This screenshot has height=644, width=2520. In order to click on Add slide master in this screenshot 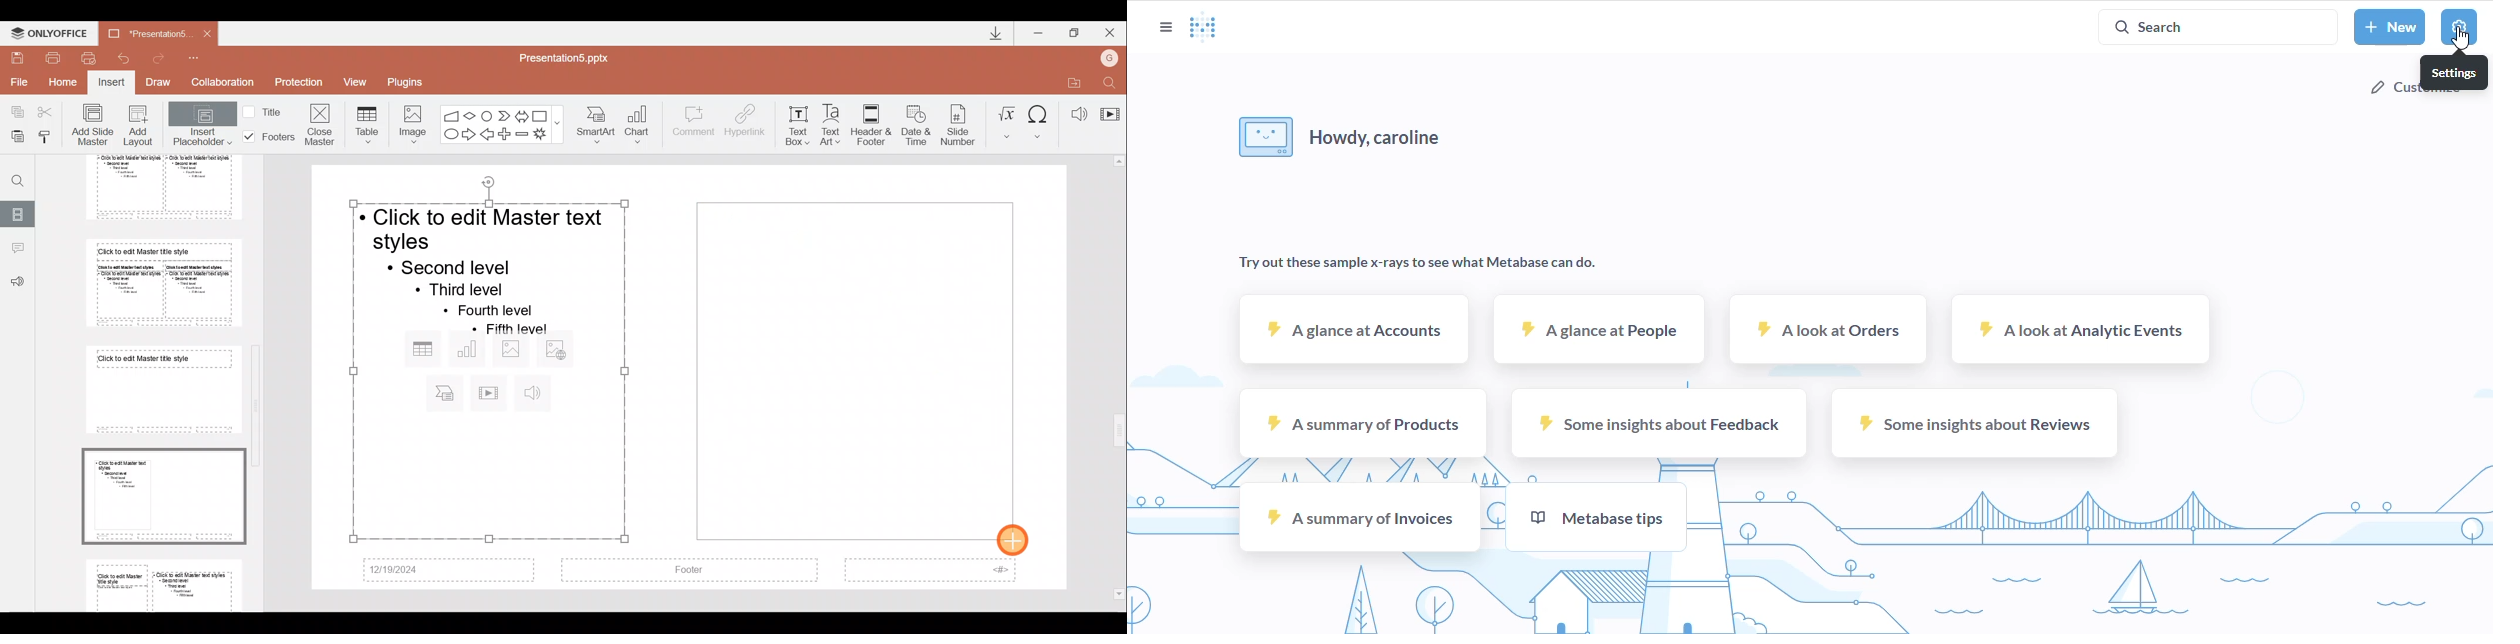, I will do `click(95, 125)`.